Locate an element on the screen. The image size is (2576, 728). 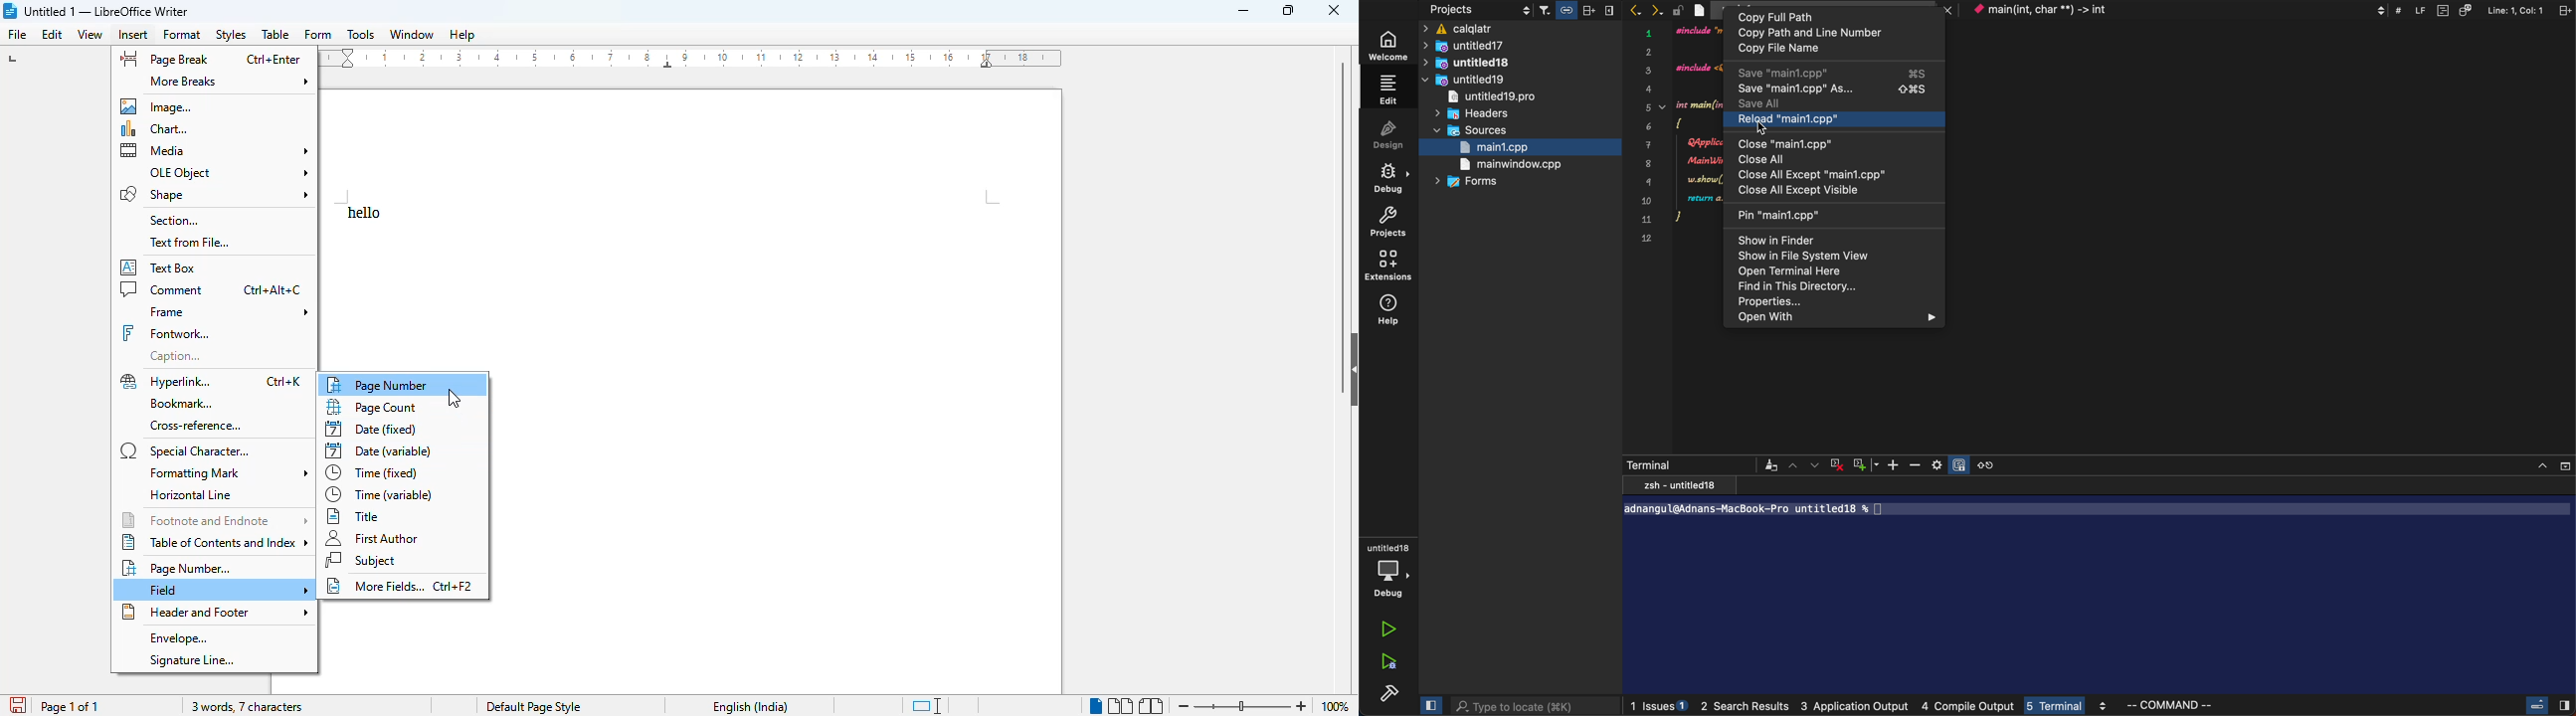
terminal is located at coordinates (2071, 707).